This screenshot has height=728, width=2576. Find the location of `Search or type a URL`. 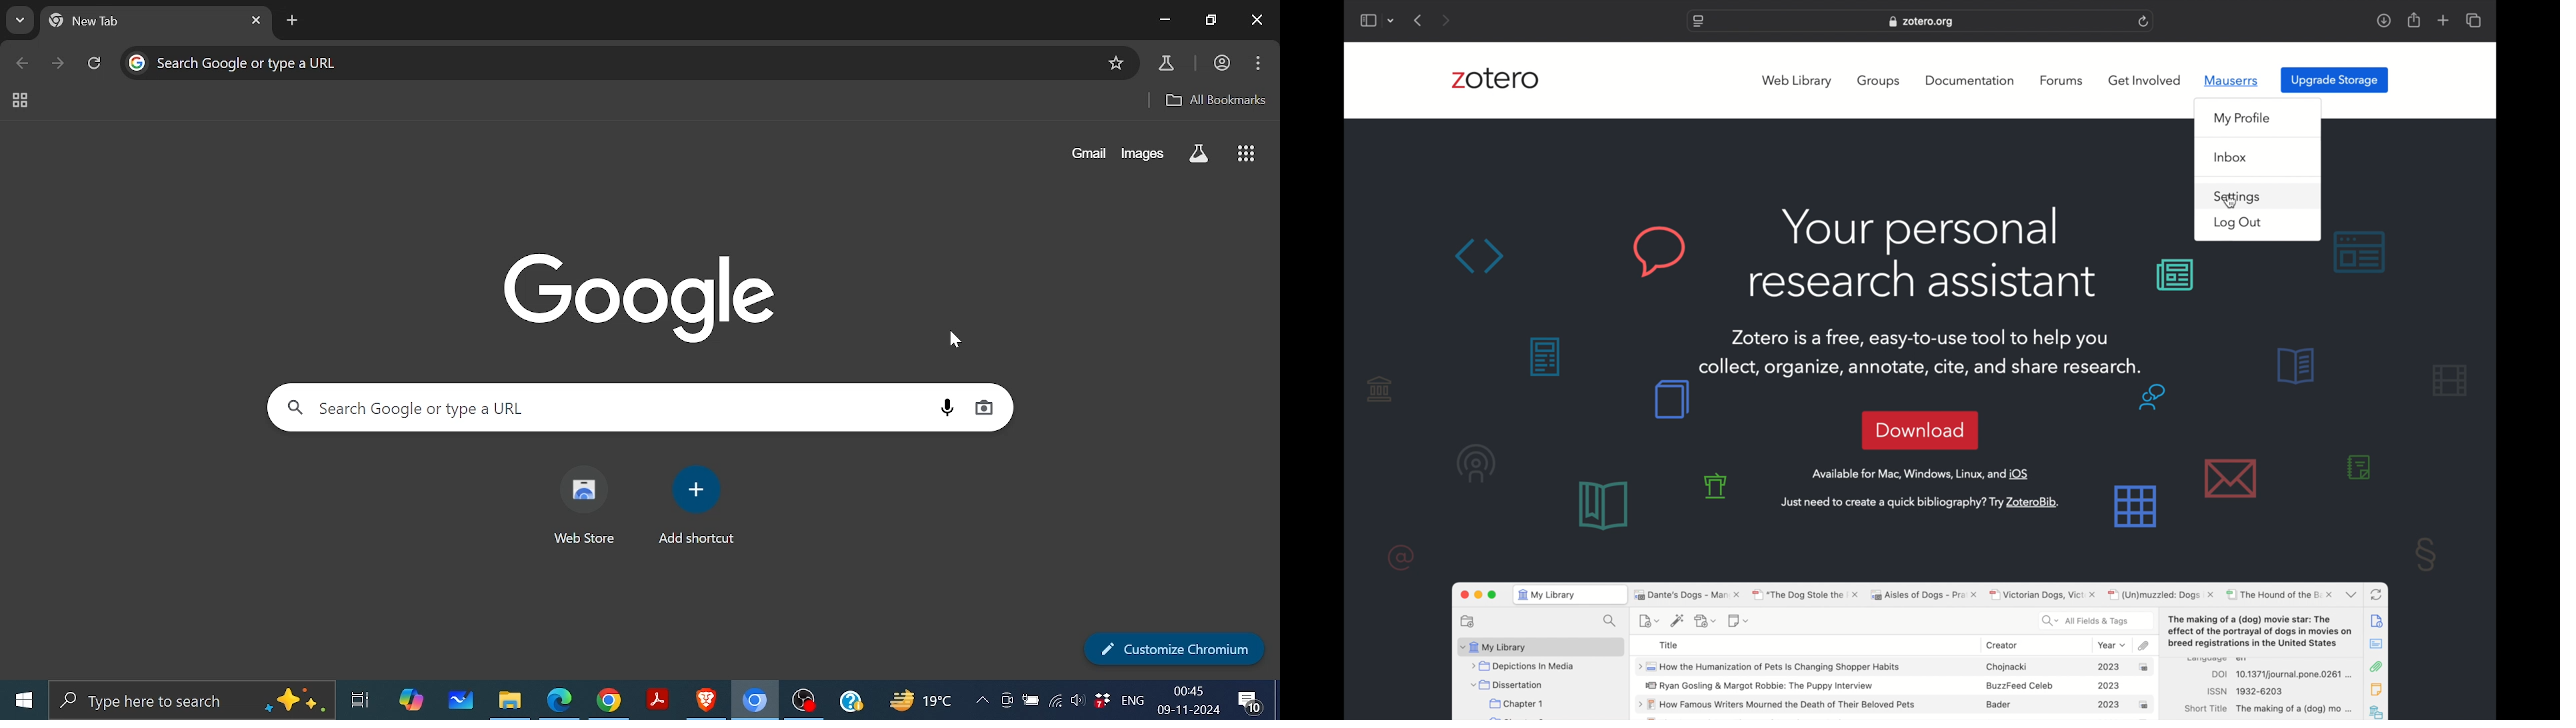

Search or type a URL is located at coordinates (351, 64).